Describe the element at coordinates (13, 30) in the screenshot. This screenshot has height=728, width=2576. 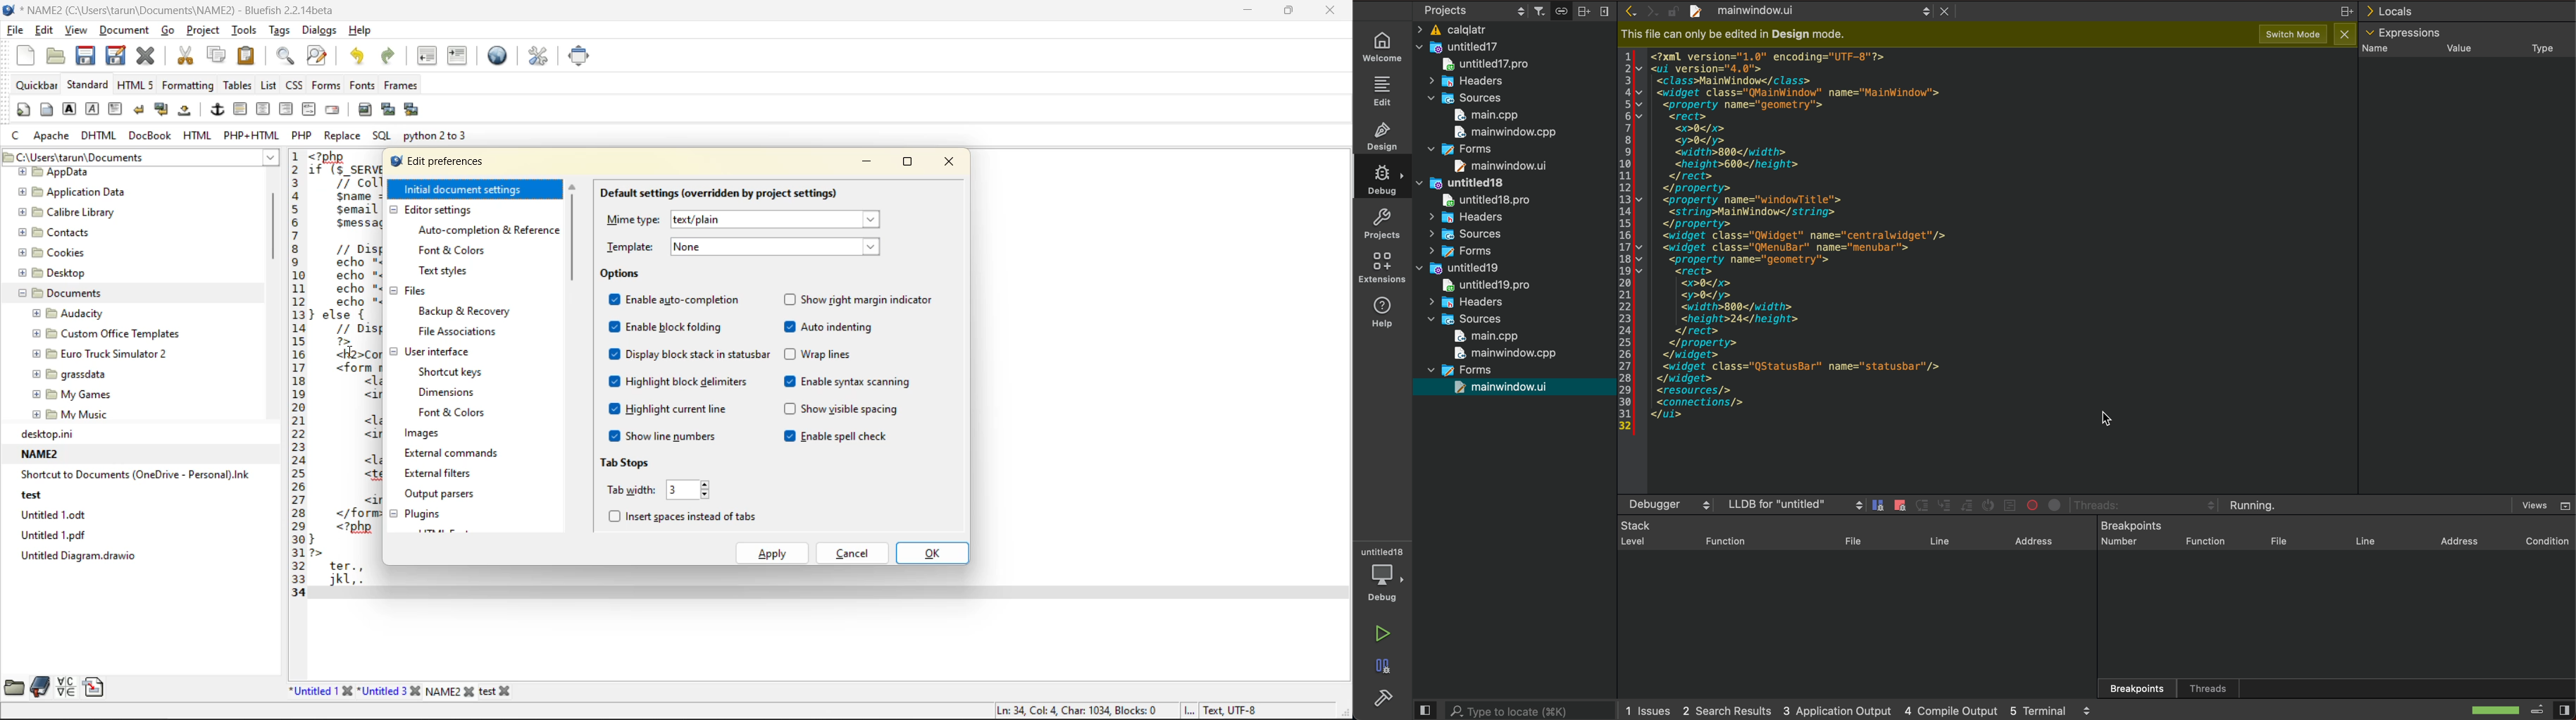
I see `file` at that location.